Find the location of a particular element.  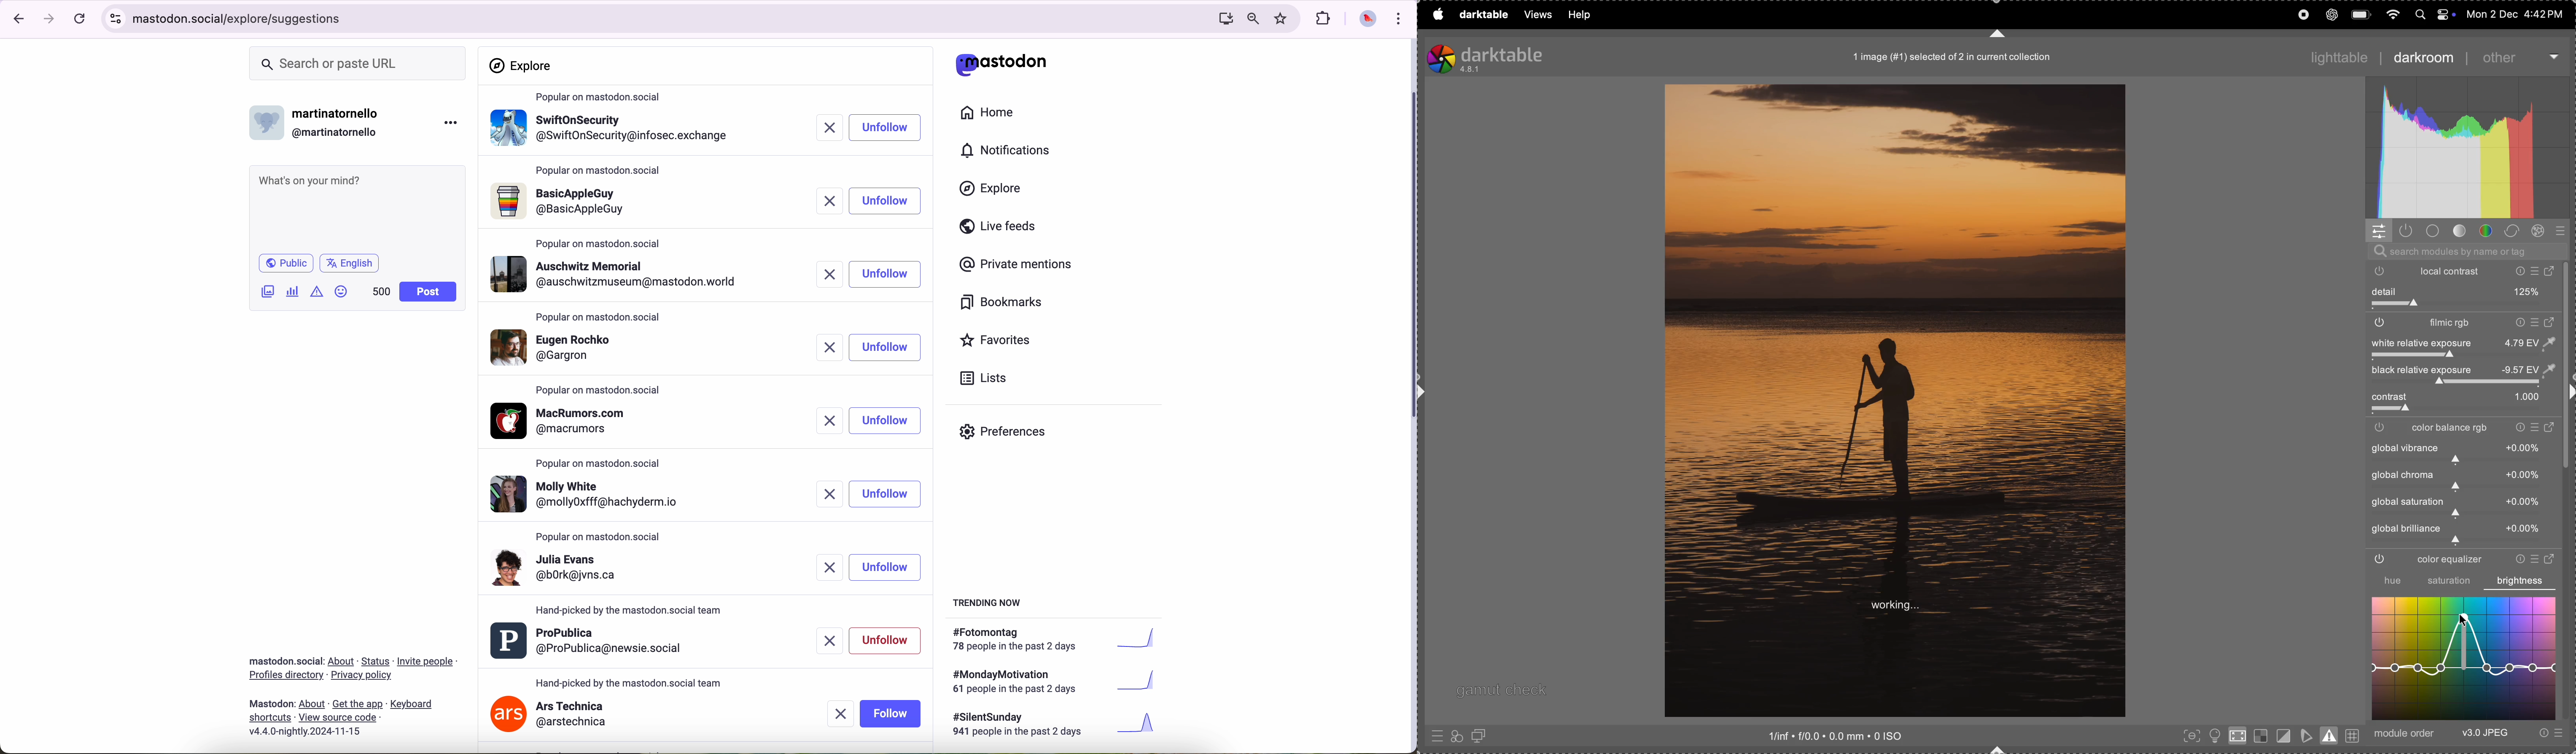

help is located at coordinates (1580, 15).